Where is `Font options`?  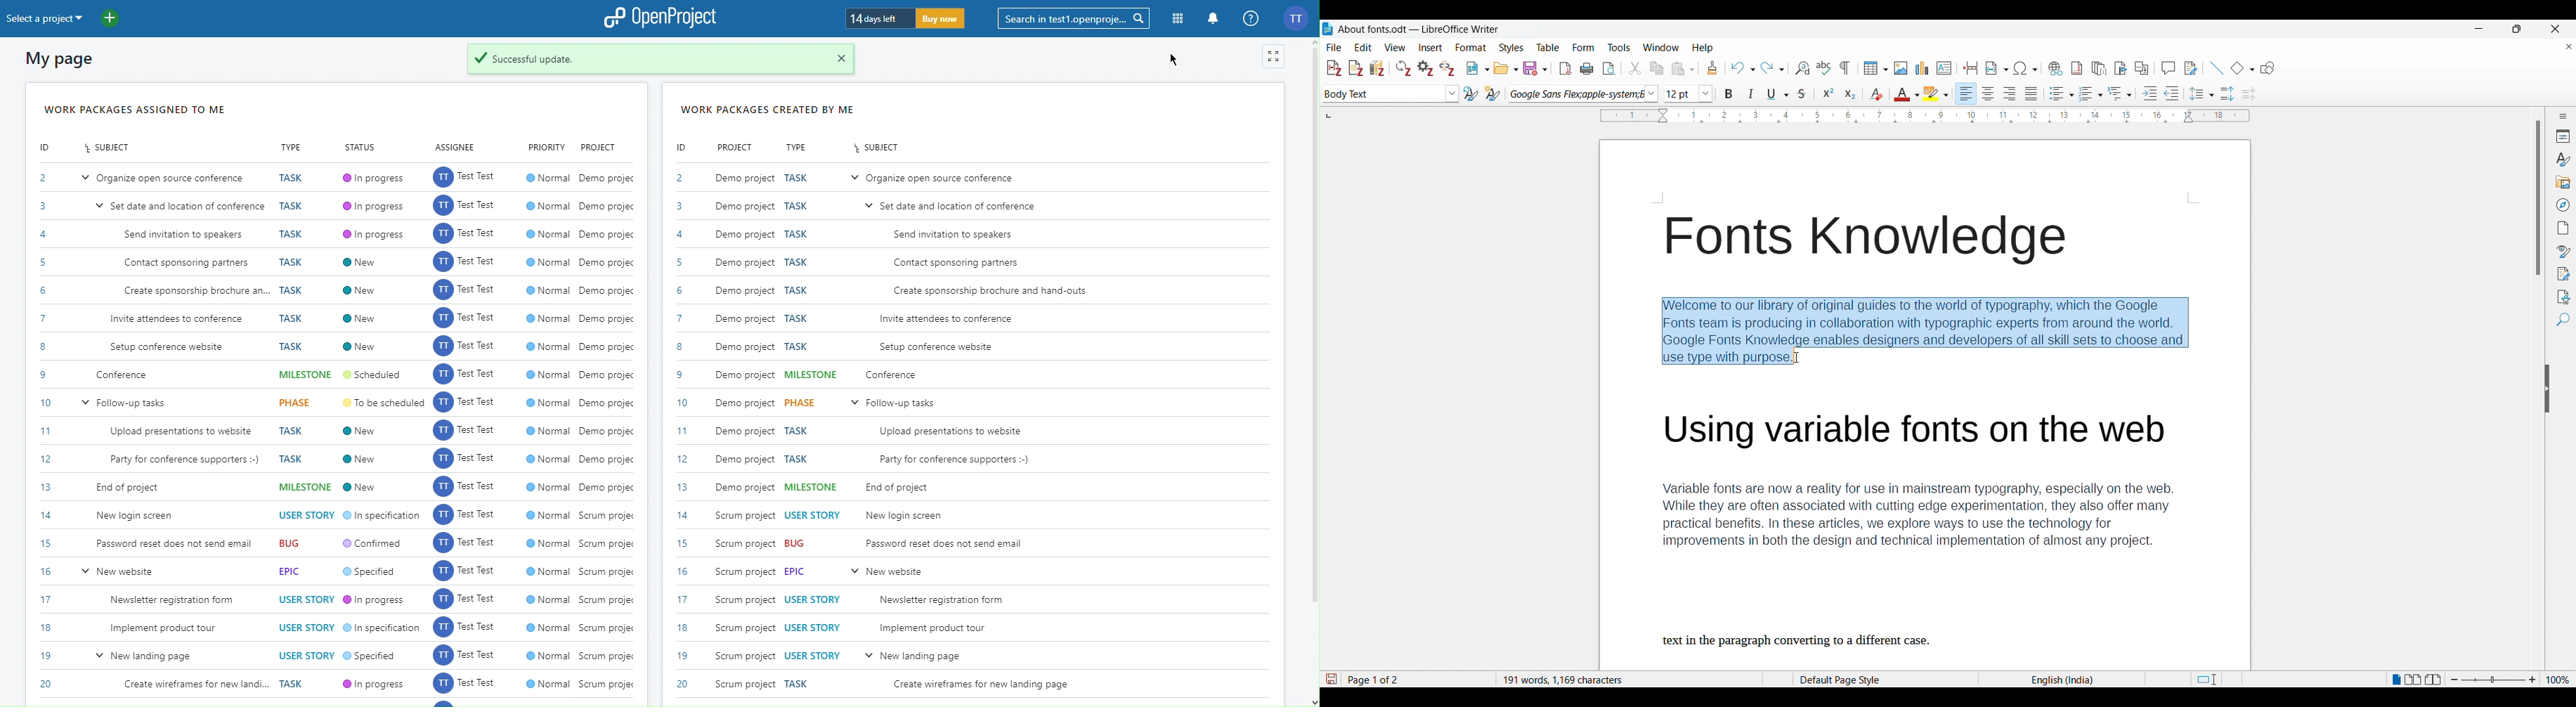
Font options is located at coordinates (1583, 94).